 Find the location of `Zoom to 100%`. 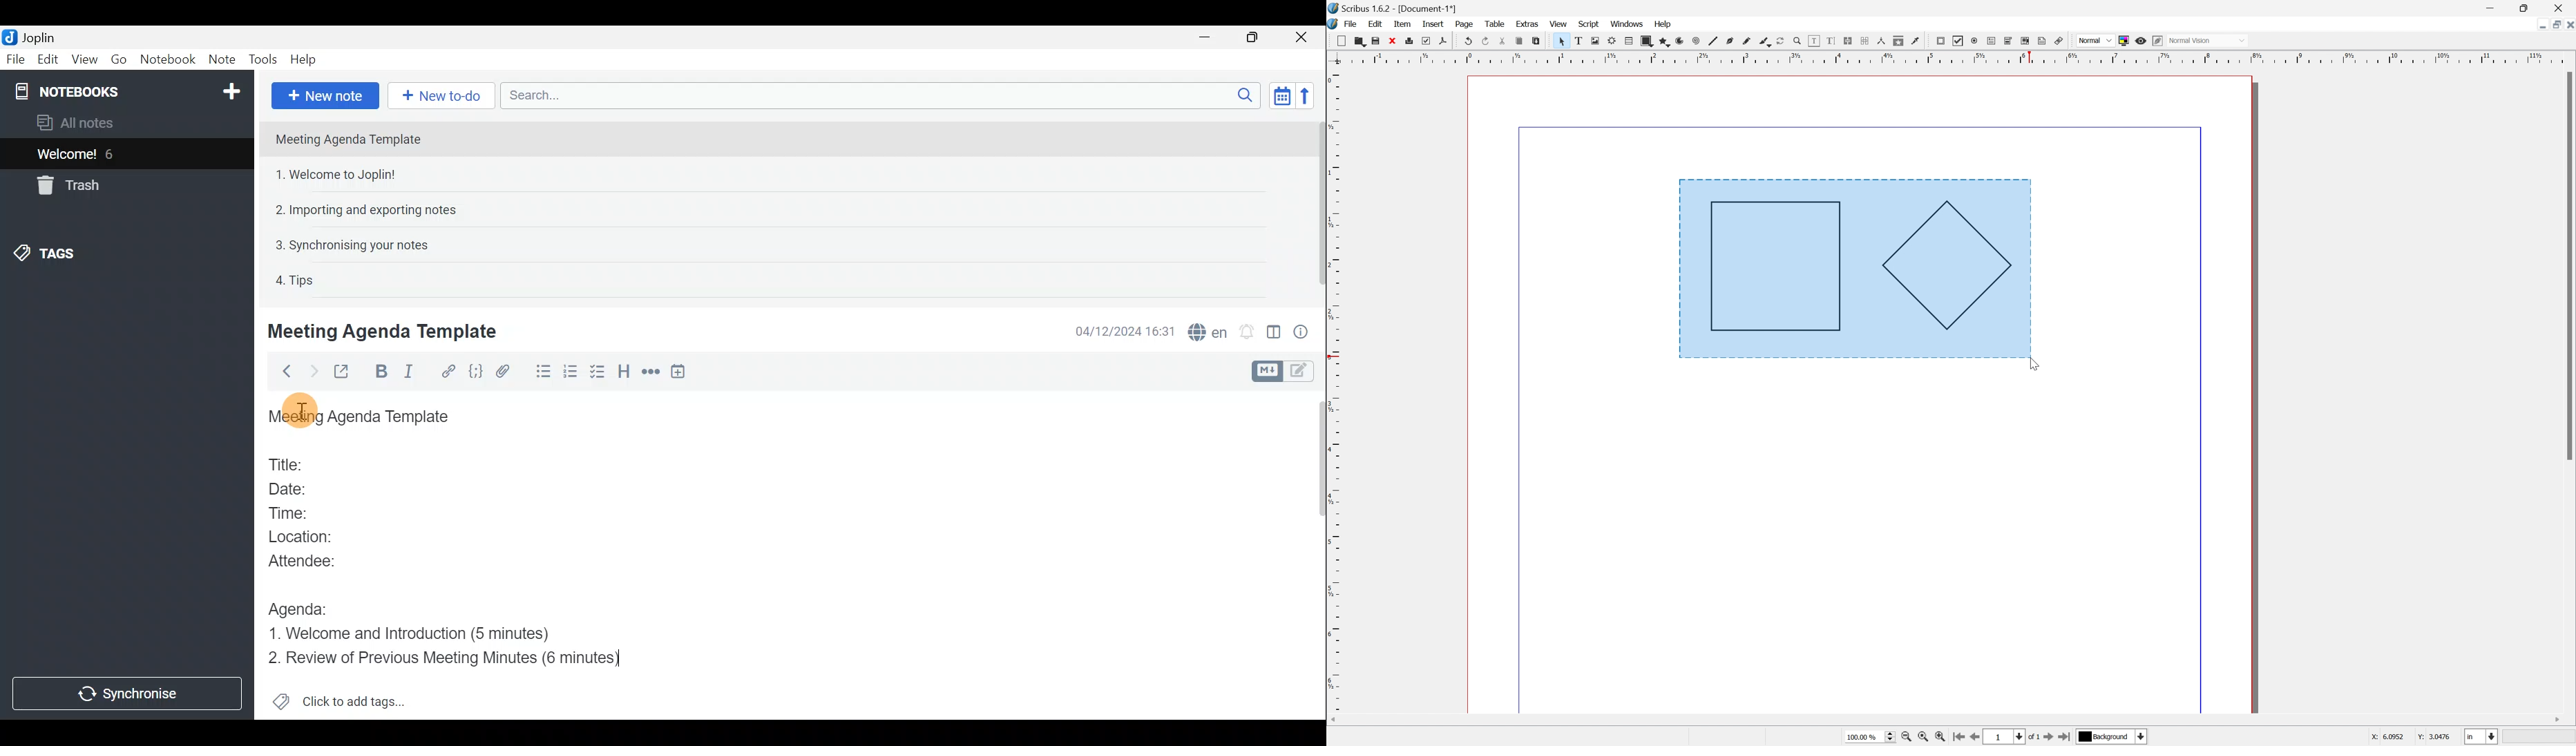

Zoom to 100% is located at coordinates (1921, 739).